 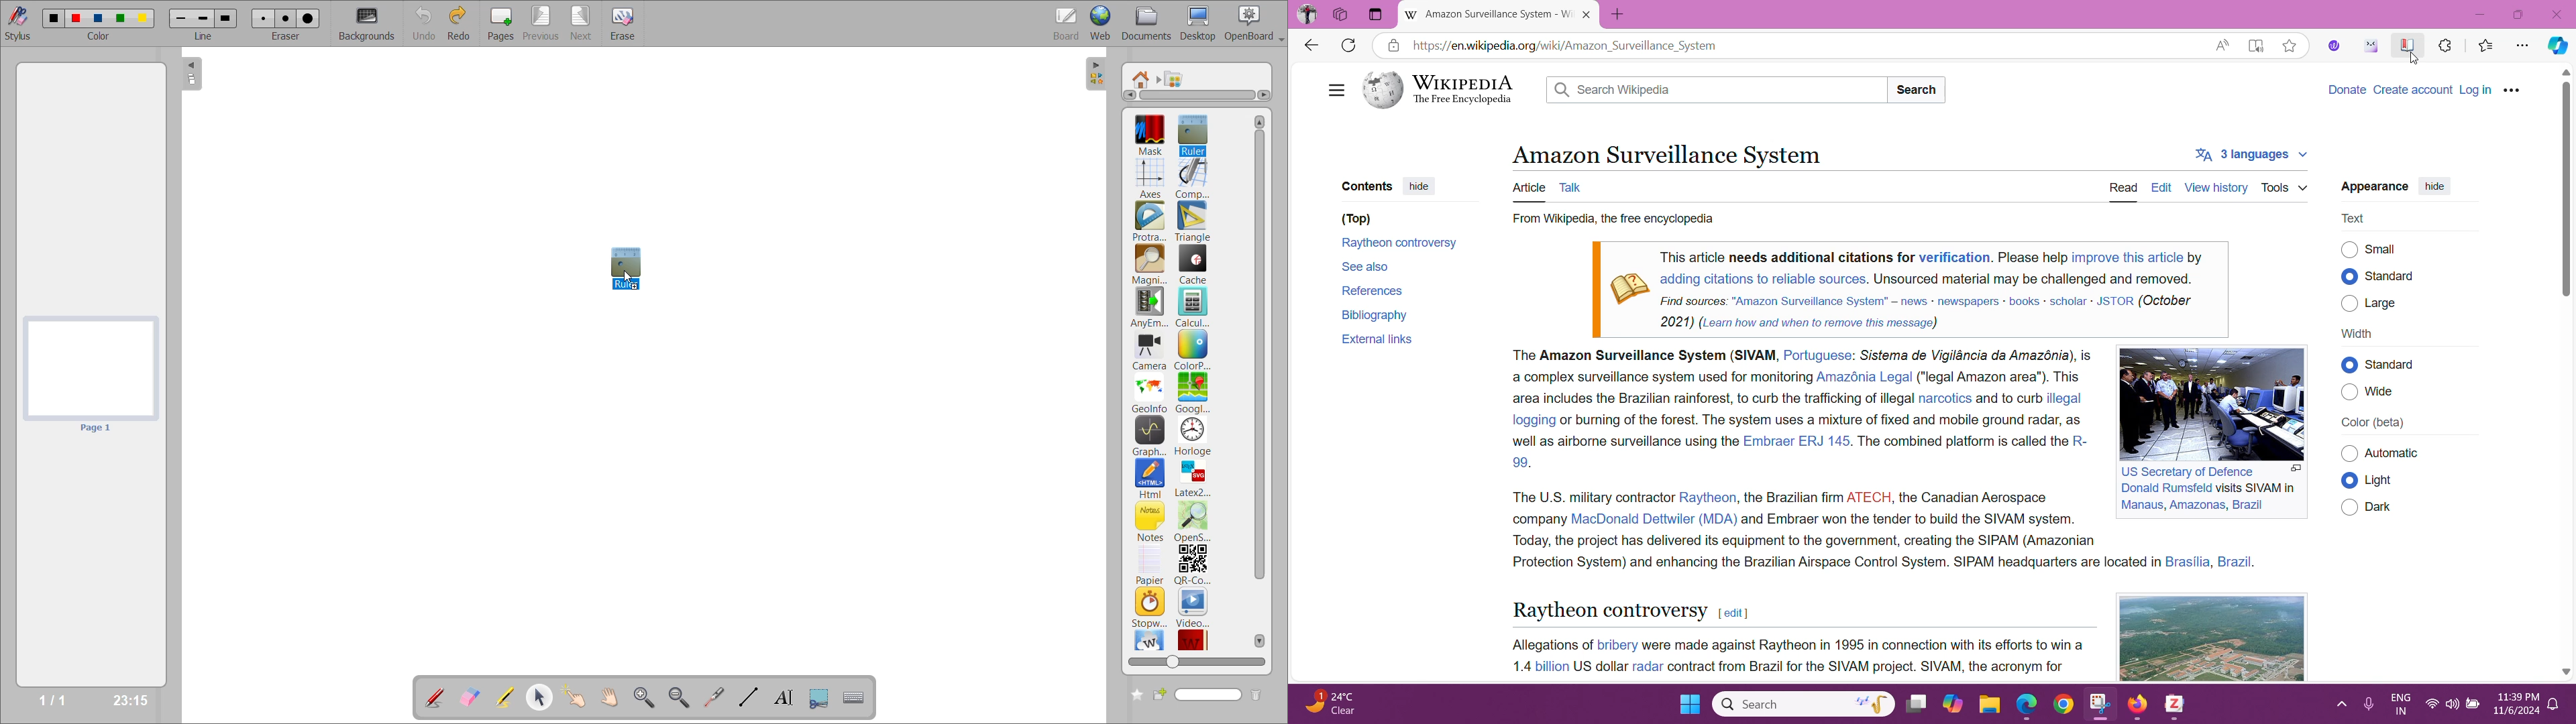 I want to click on profile, so click(x=1307, y=14).